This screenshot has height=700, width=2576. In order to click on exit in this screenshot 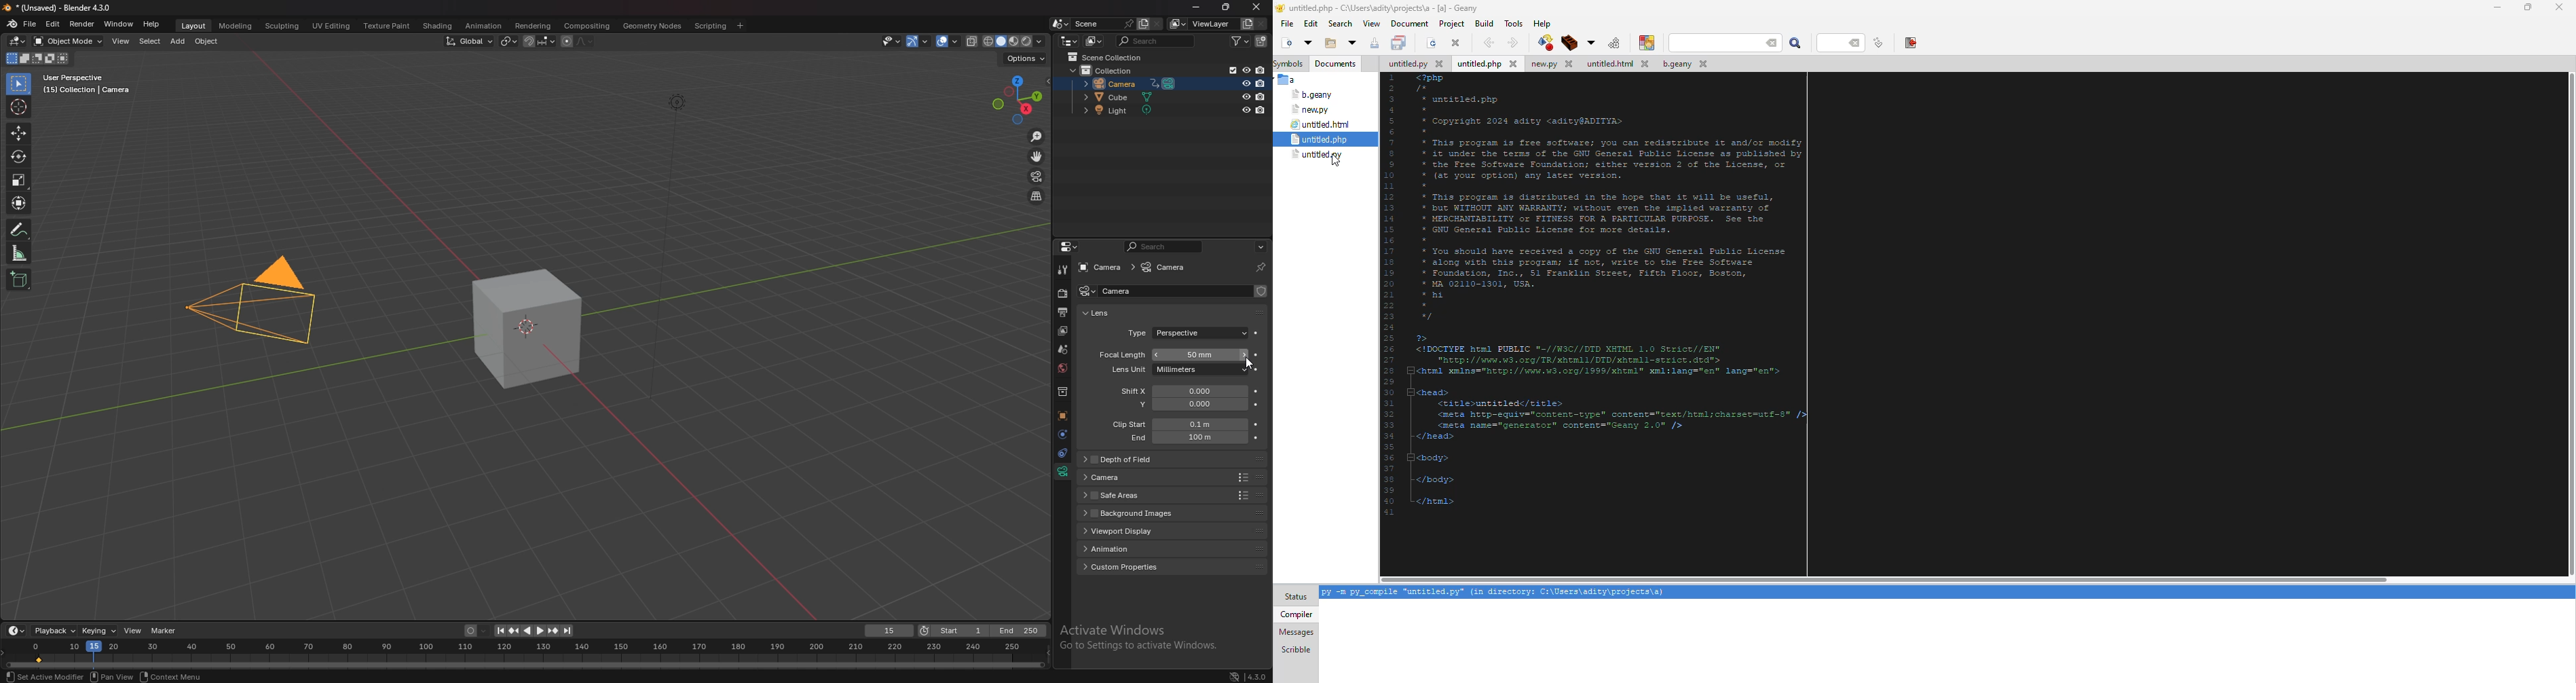, I will do `click(1907, 43)`.